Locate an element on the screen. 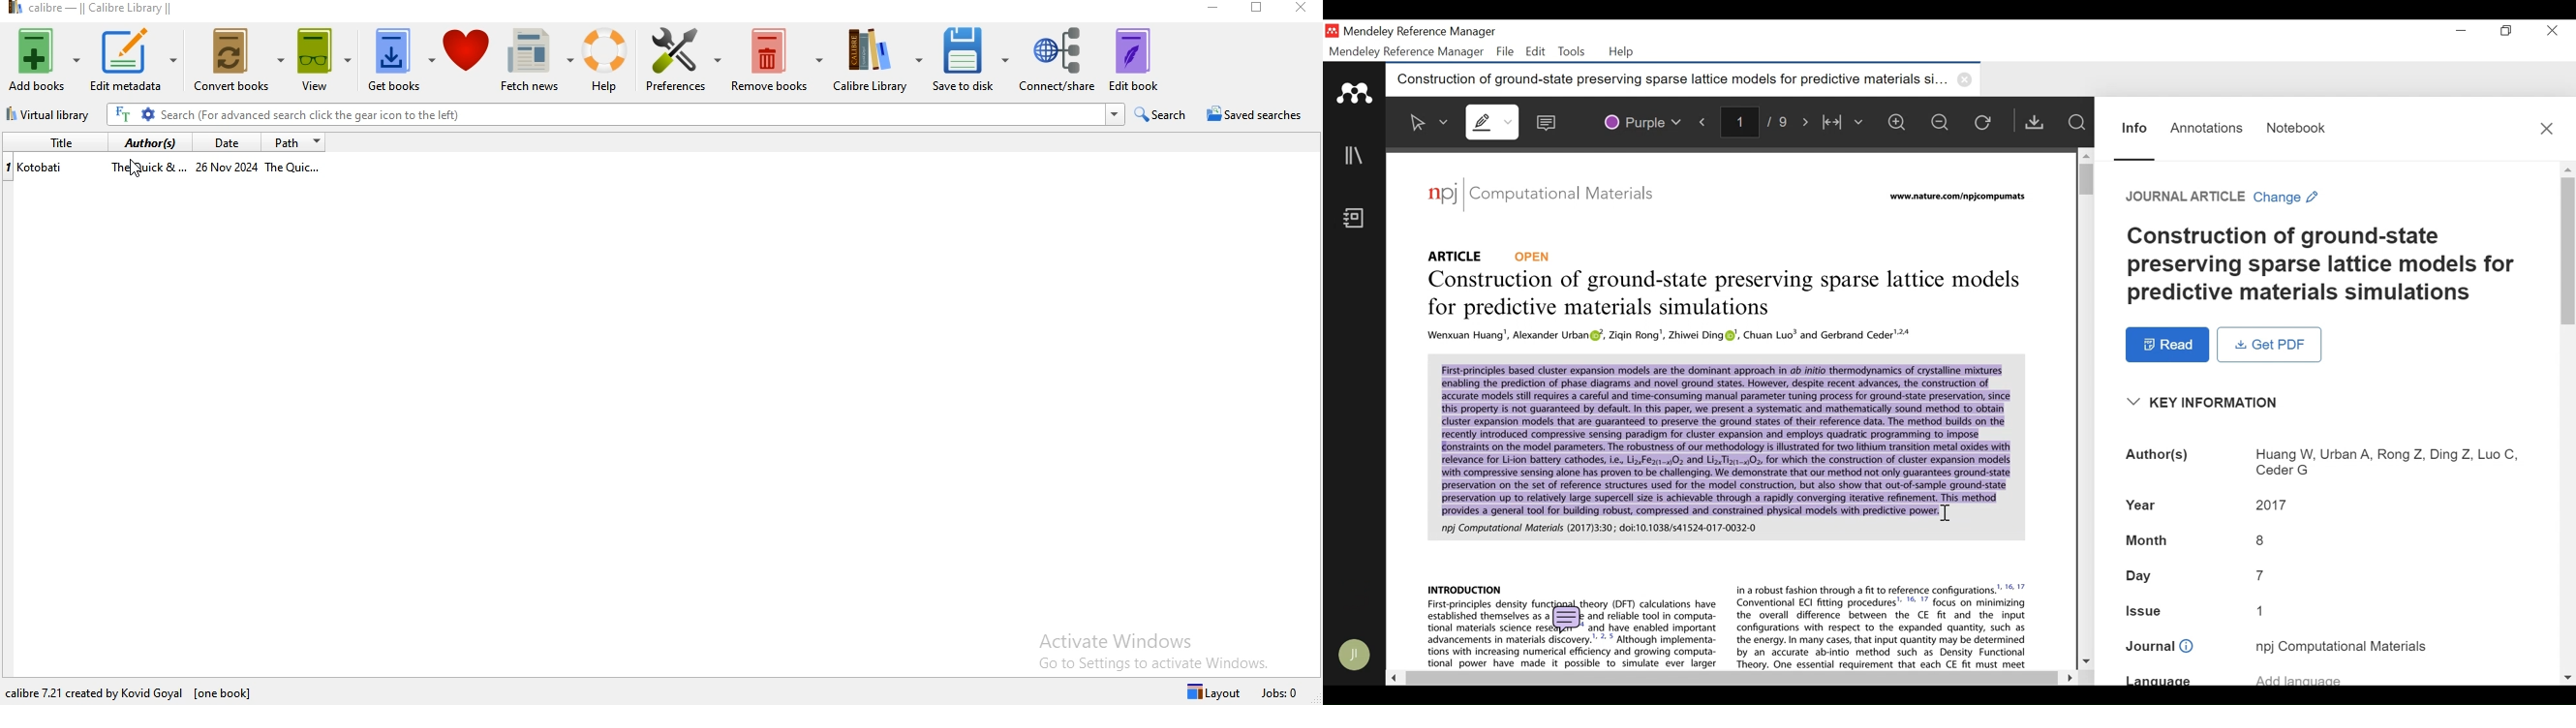 Image resolution: width=2576 pixels, height=728 pixels. Issue is located at coordinates (2145, 609).